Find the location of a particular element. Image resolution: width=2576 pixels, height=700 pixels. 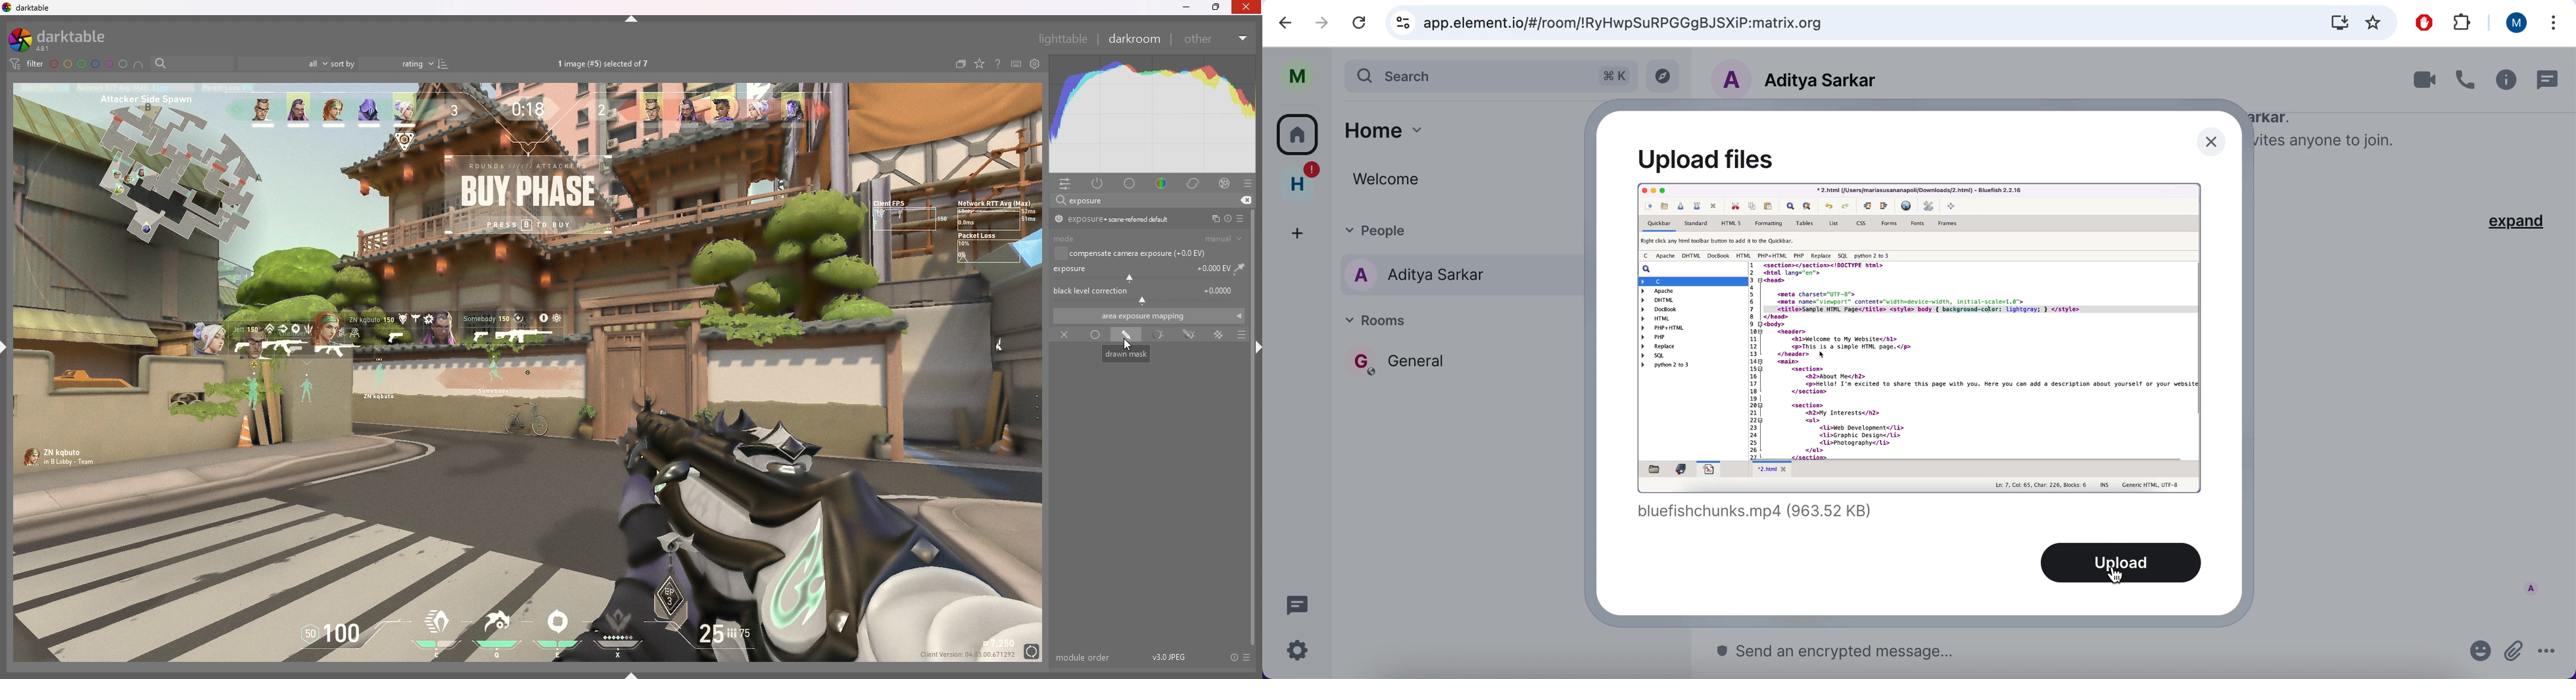

help is located at coordinates (996, 64).